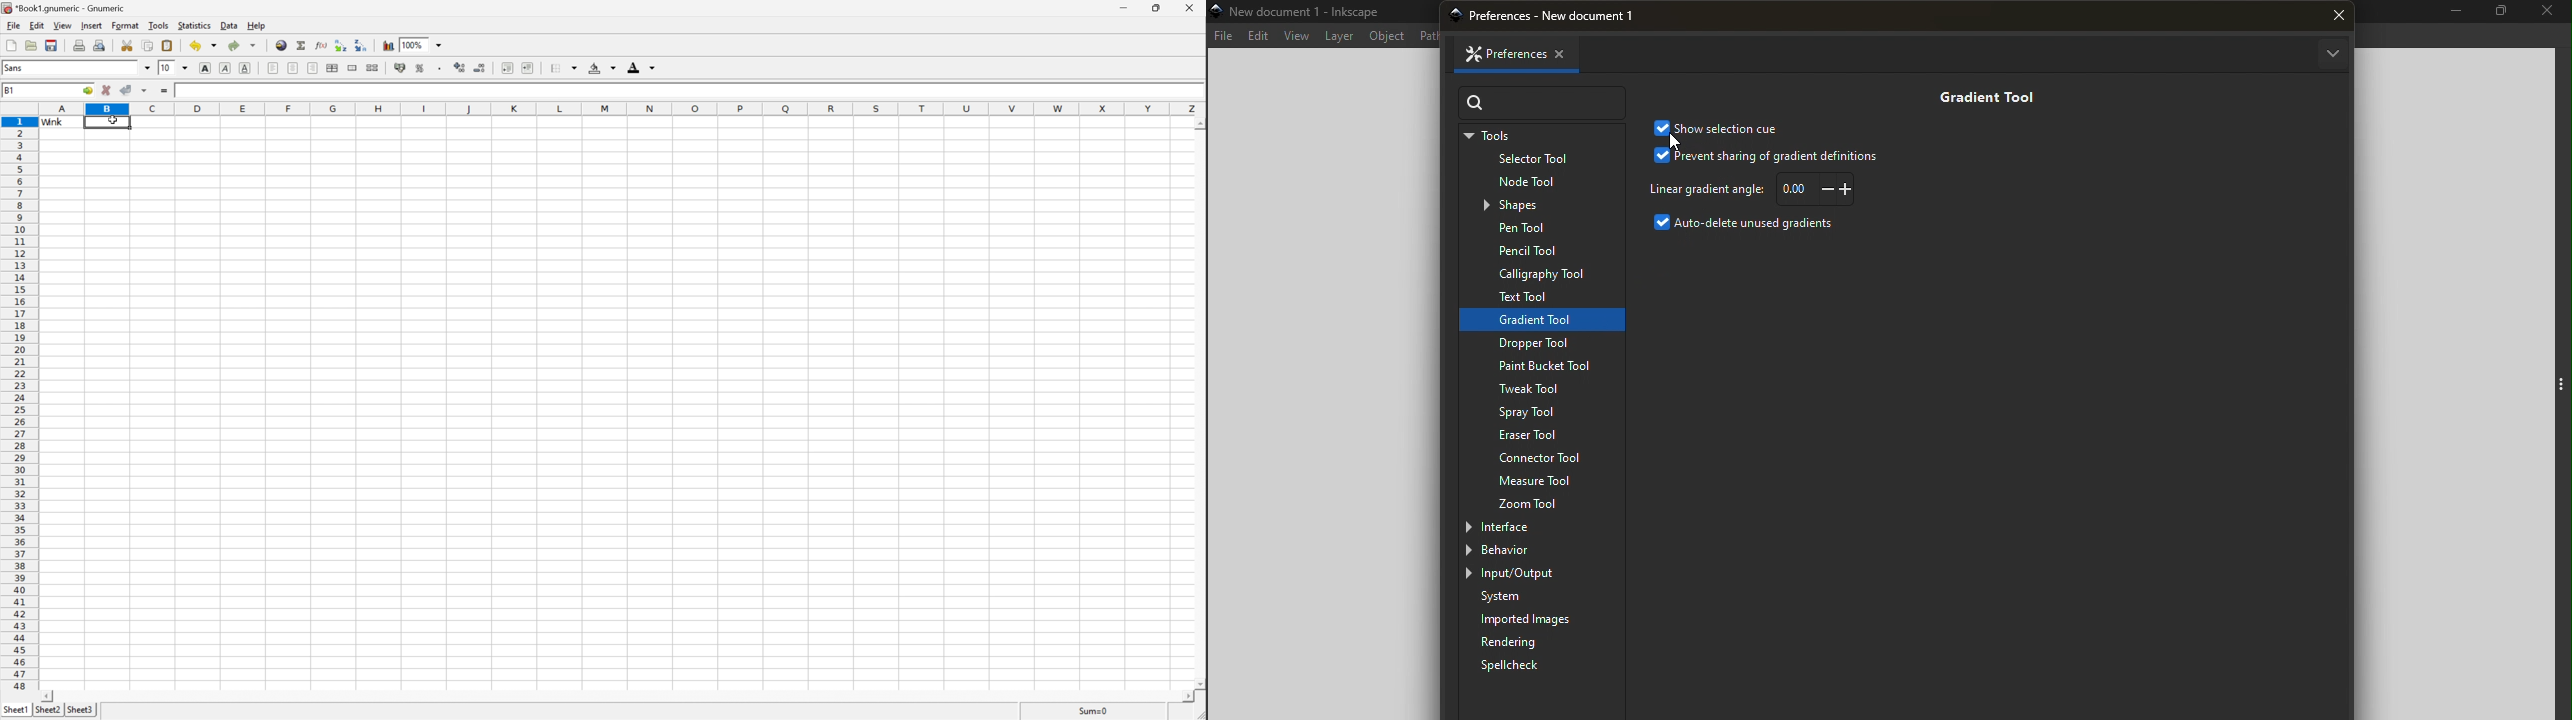 Image resolution: width=2576 pixels, height=728 pixels. What do you see at coordinates (167, 67) in the screenshot?
I see `10` at bounding box center [167, 67].